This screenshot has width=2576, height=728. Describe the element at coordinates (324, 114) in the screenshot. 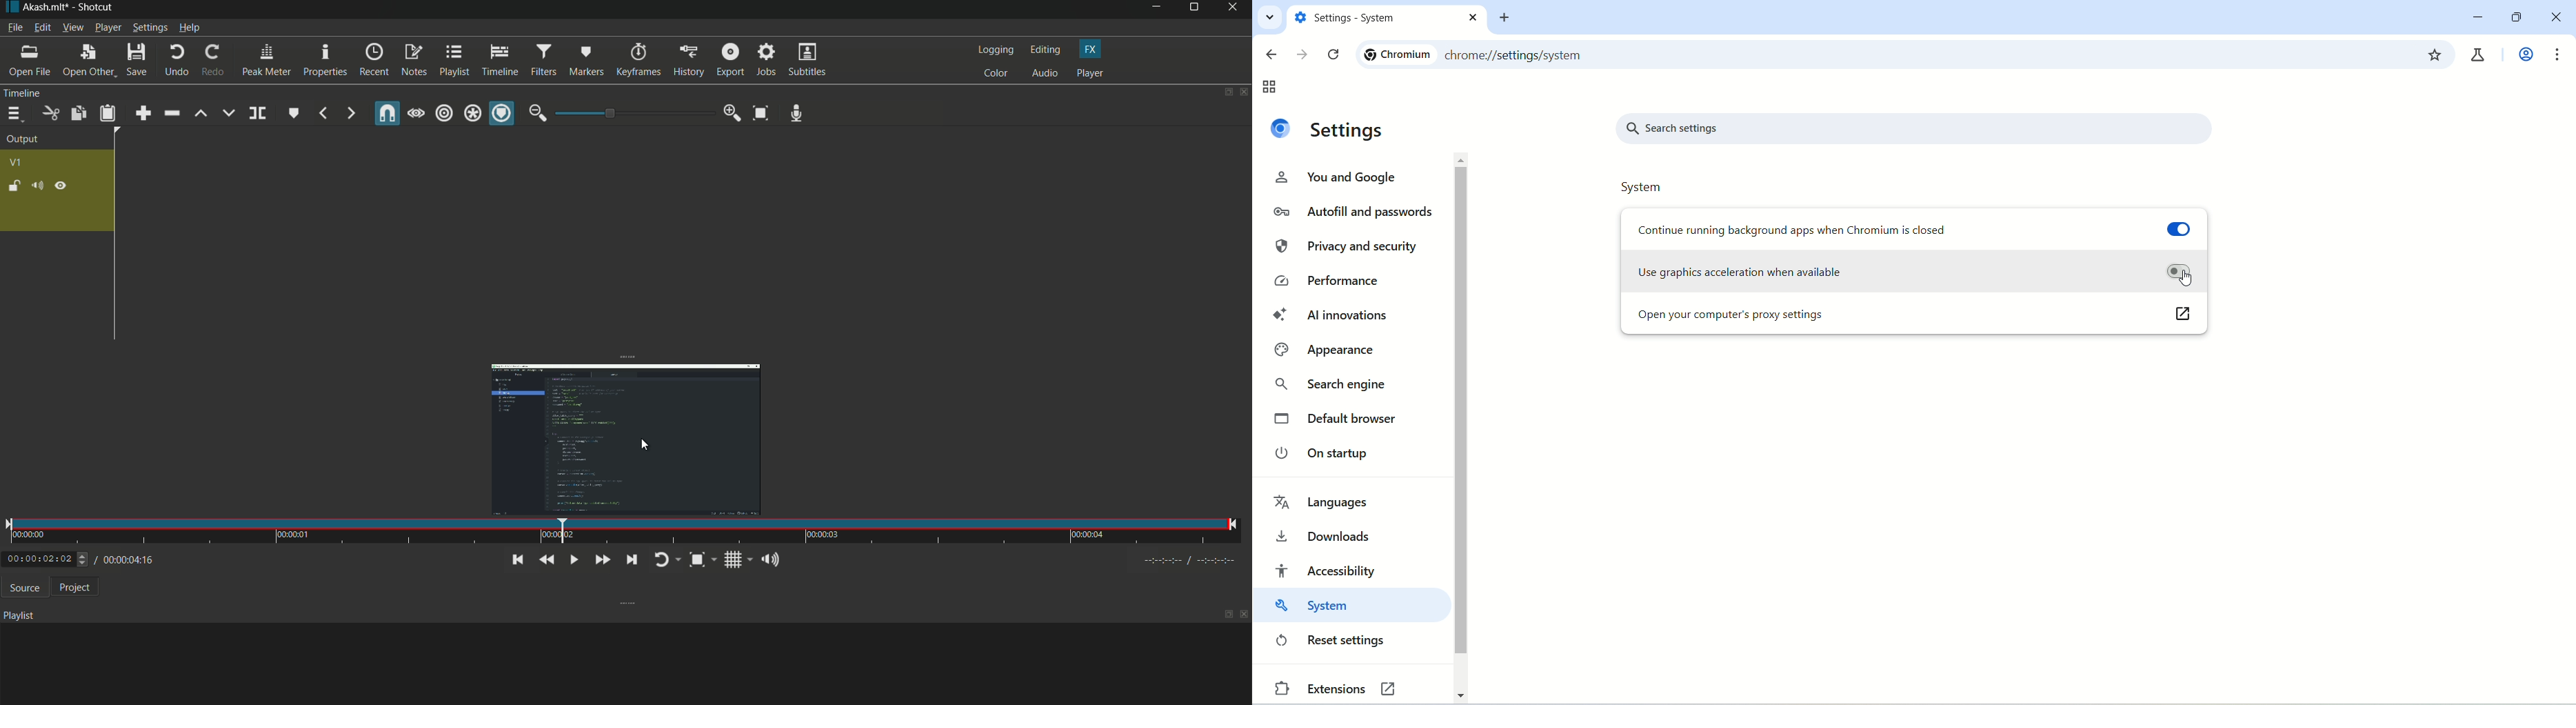

I see `previous marker` at that location.